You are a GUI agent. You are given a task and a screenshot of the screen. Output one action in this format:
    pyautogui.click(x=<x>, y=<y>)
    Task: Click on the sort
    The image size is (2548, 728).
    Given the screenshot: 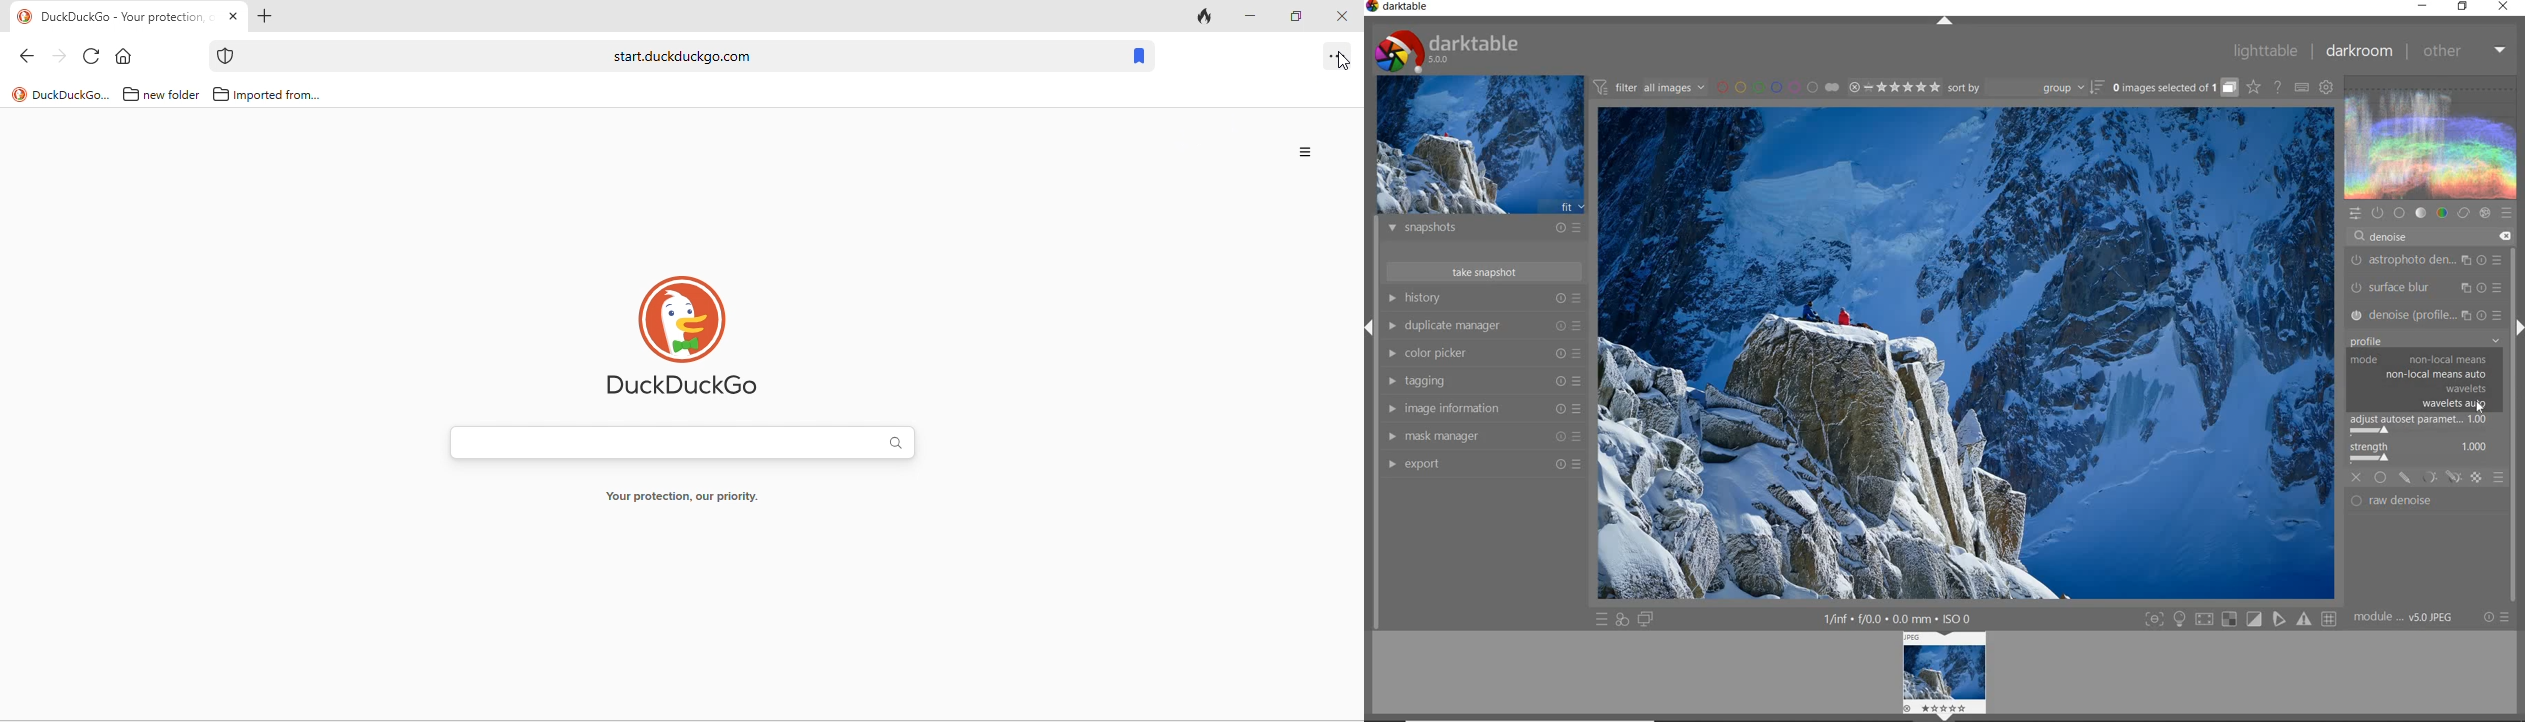 What is the action you would take?
    pyautogui.click(x=2026, y=88)
    